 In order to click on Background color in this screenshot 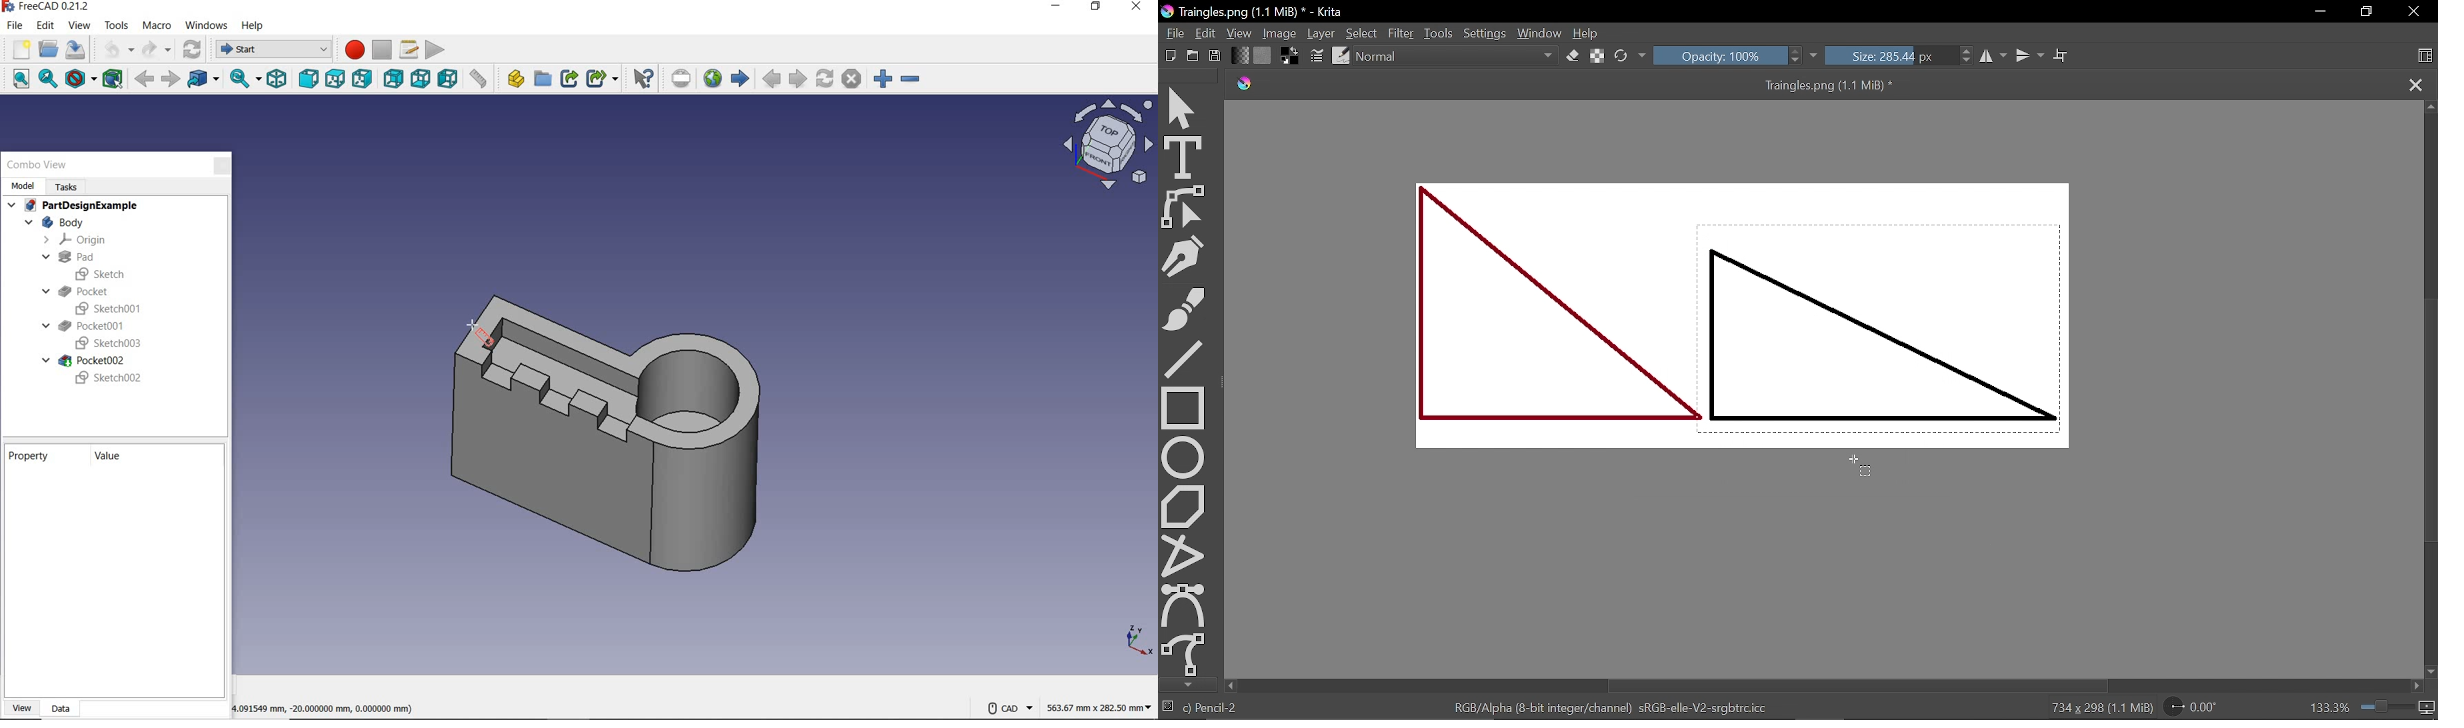, I will do `click(1292, 57)`.